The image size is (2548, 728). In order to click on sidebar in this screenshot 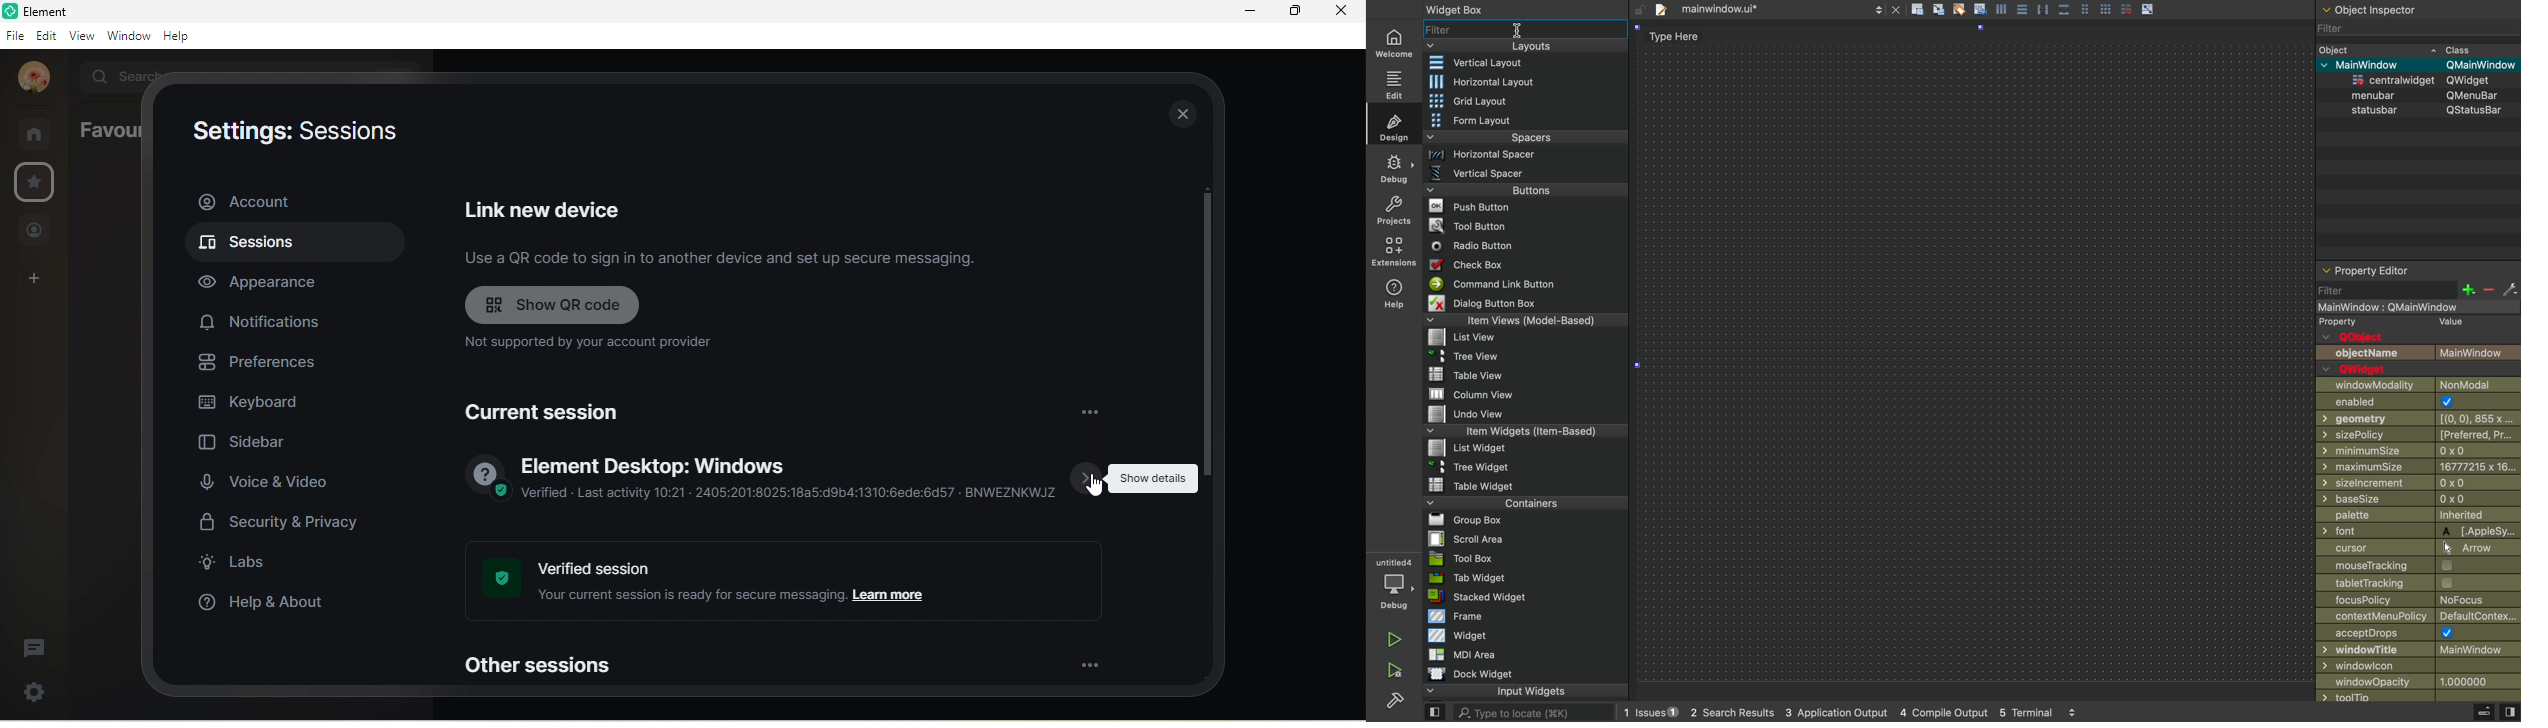, I will do `click(248, 445)`.